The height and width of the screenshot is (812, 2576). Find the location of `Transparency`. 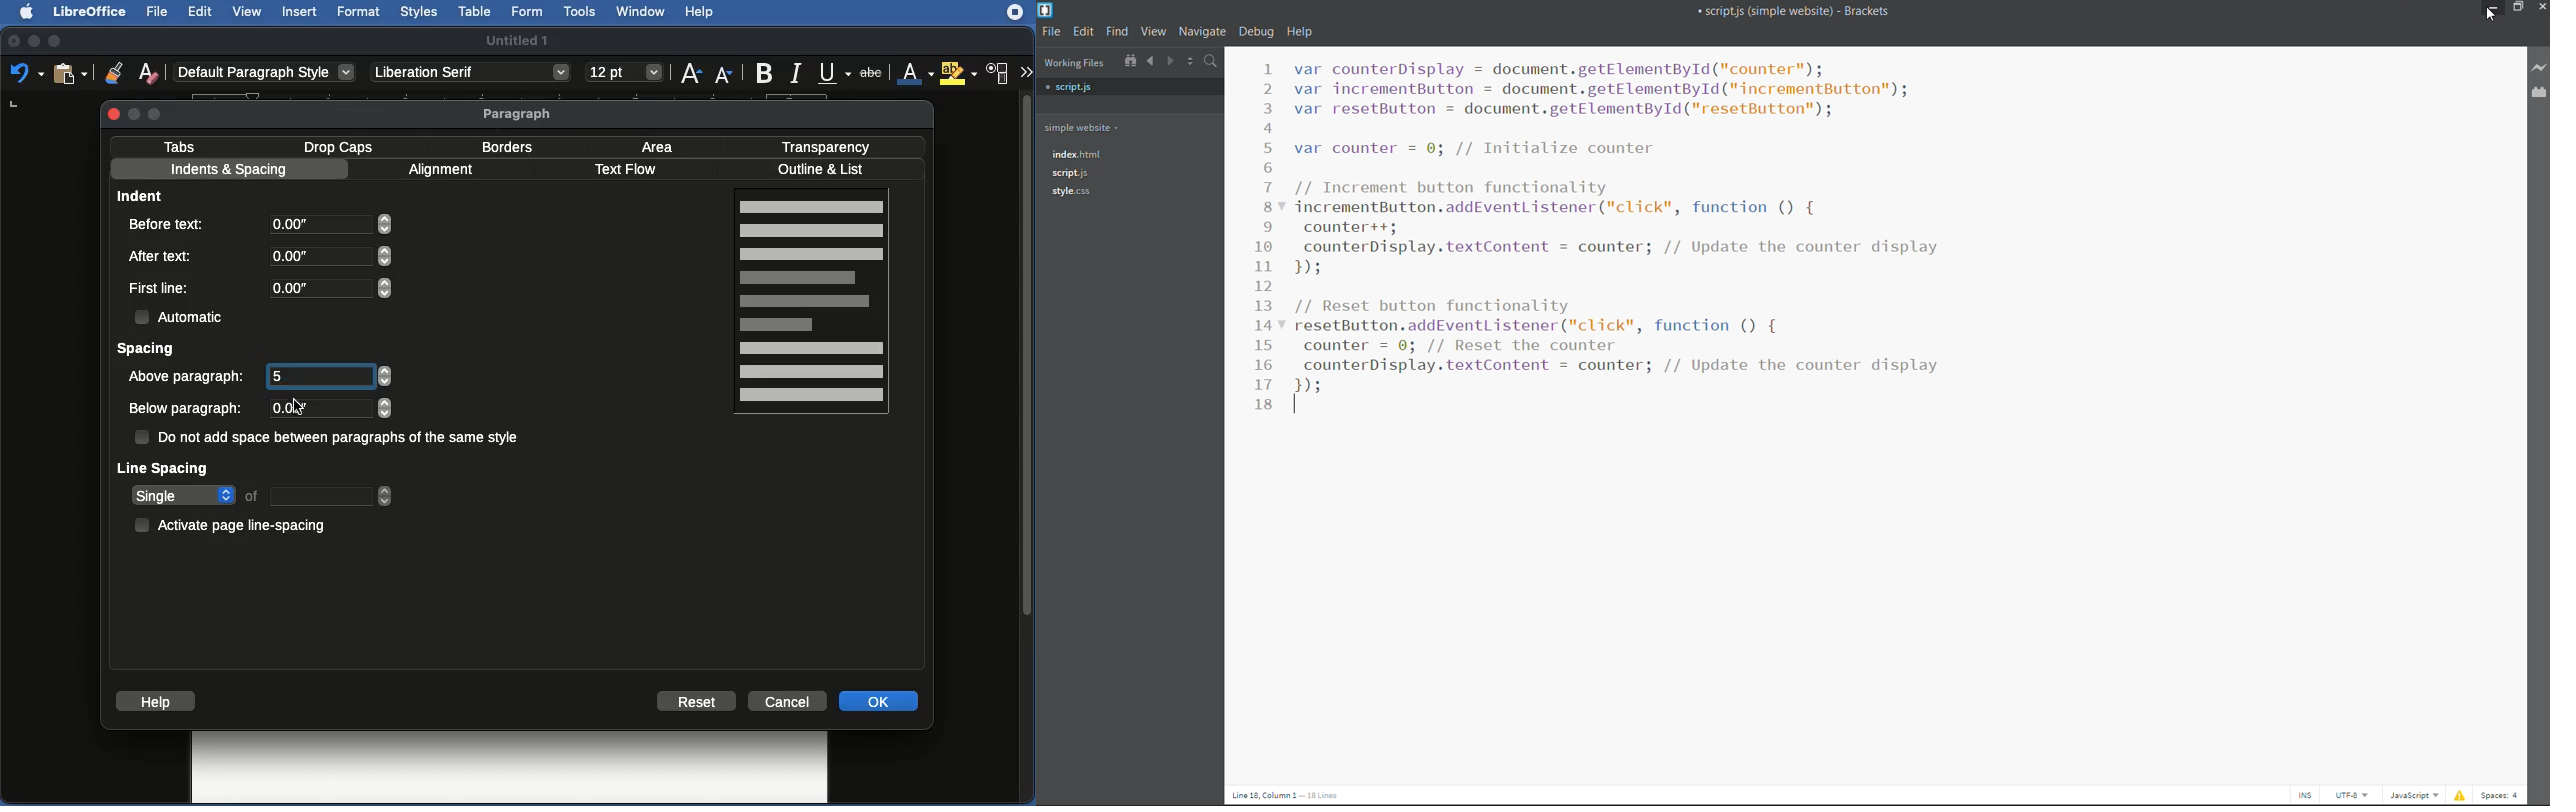

Transparency is located at coordinates (826, 145).